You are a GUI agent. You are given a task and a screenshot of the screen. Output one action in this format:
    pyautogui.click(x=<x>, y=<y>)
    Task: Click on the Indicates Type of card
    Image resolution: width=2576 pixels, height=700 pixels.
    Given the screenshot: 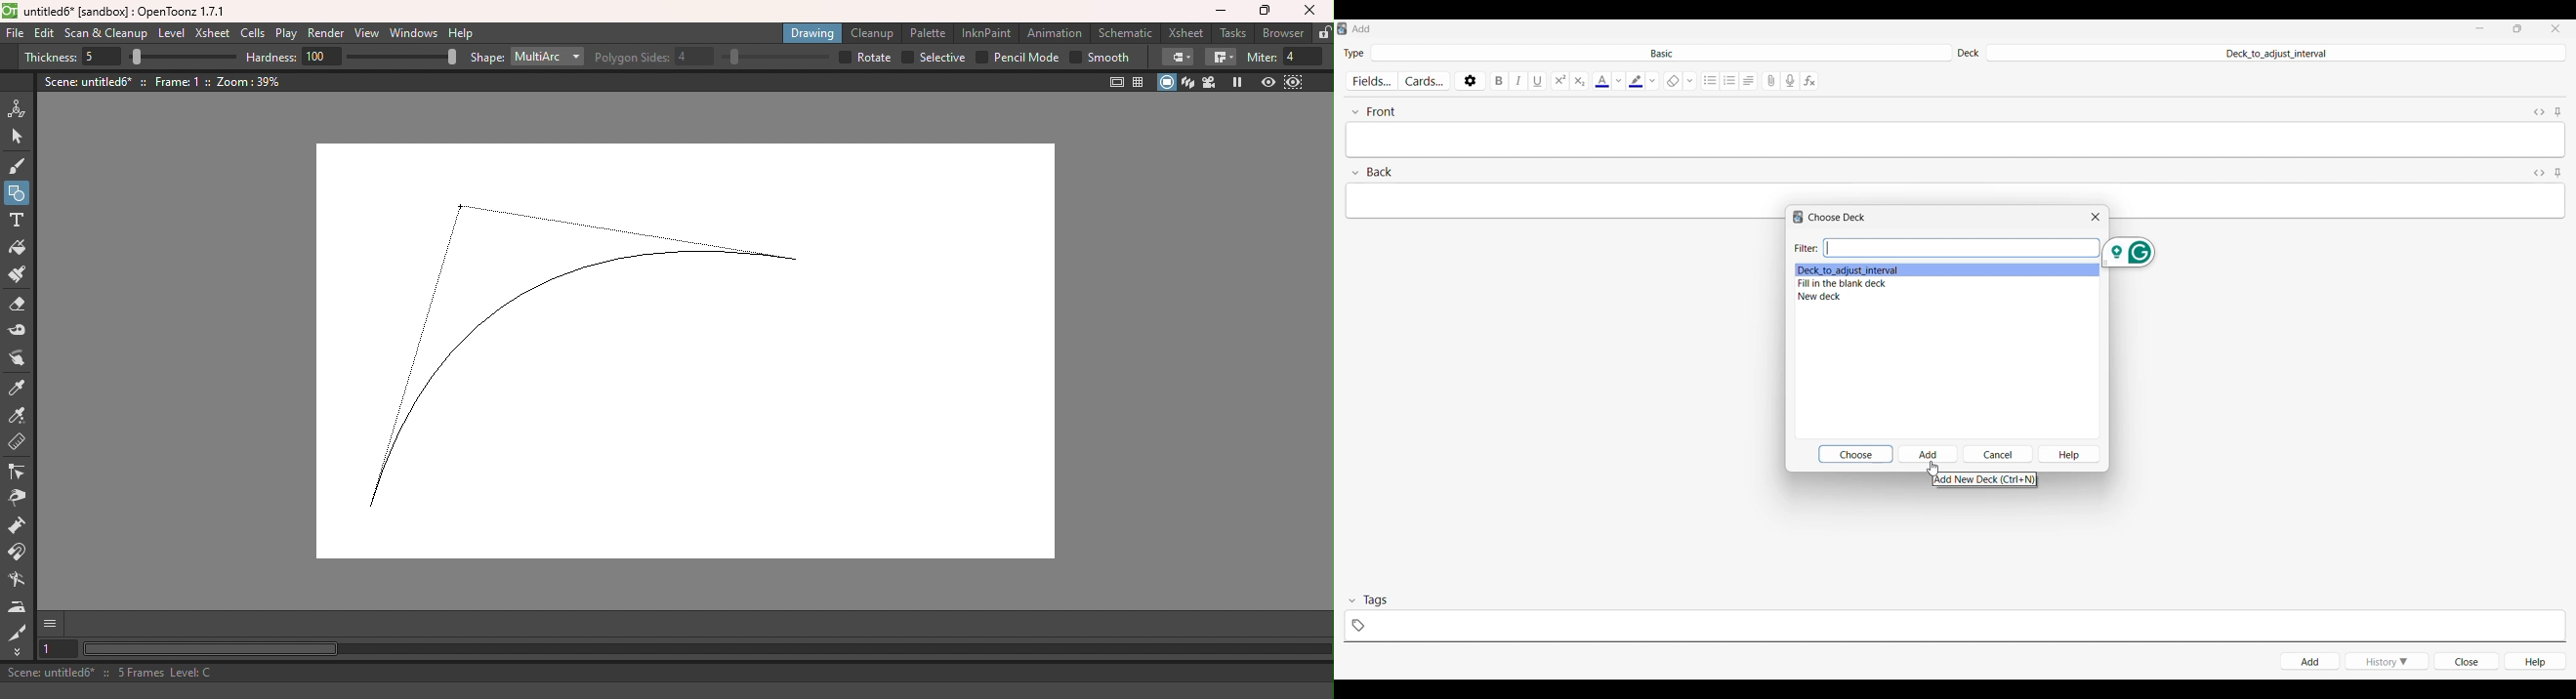 What is the action you would take?
    pyautogui.click(x=1354, y=53)
    